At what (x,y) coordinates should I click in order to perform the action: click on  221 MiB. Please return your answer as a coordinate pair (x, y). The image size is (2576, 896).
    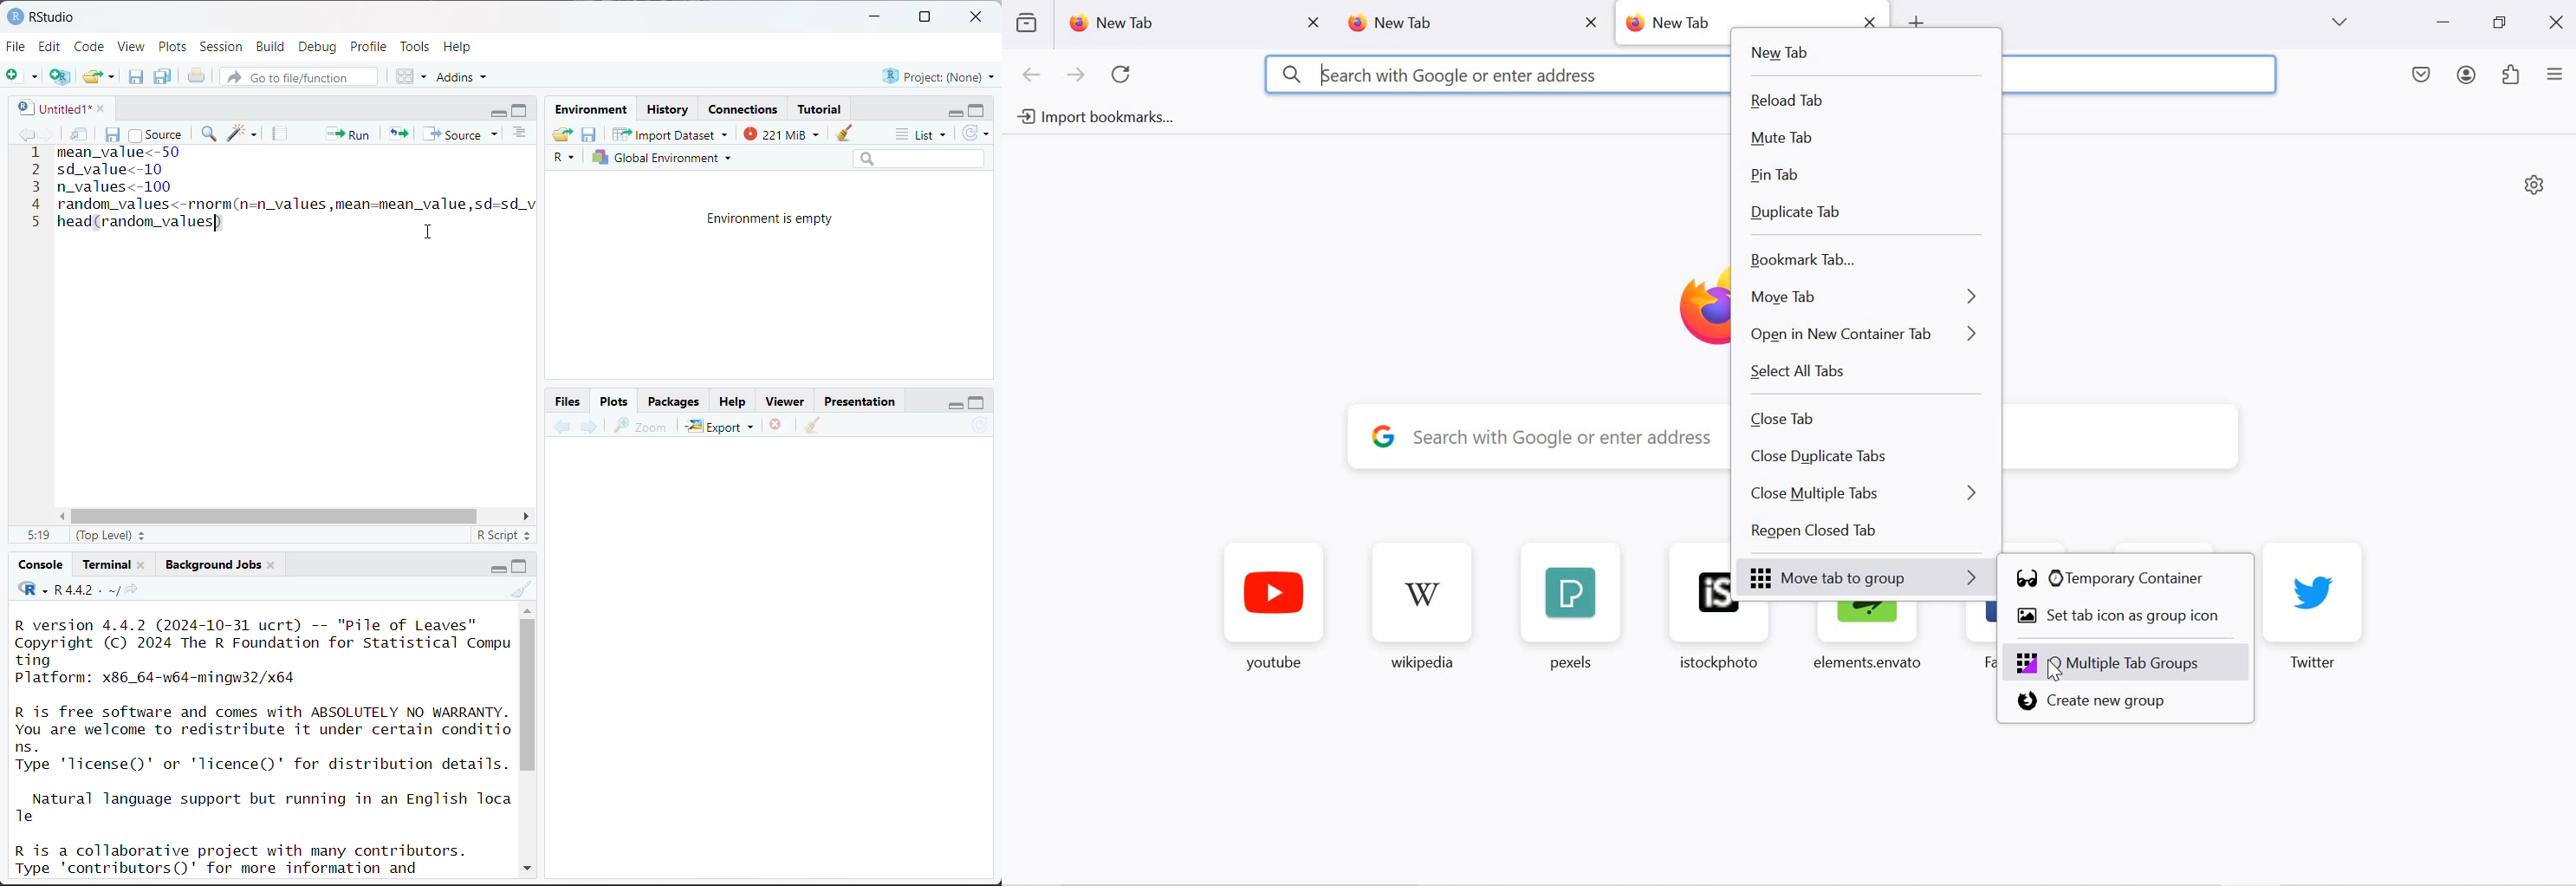
    Looking at the image, I should click on (779, 132).